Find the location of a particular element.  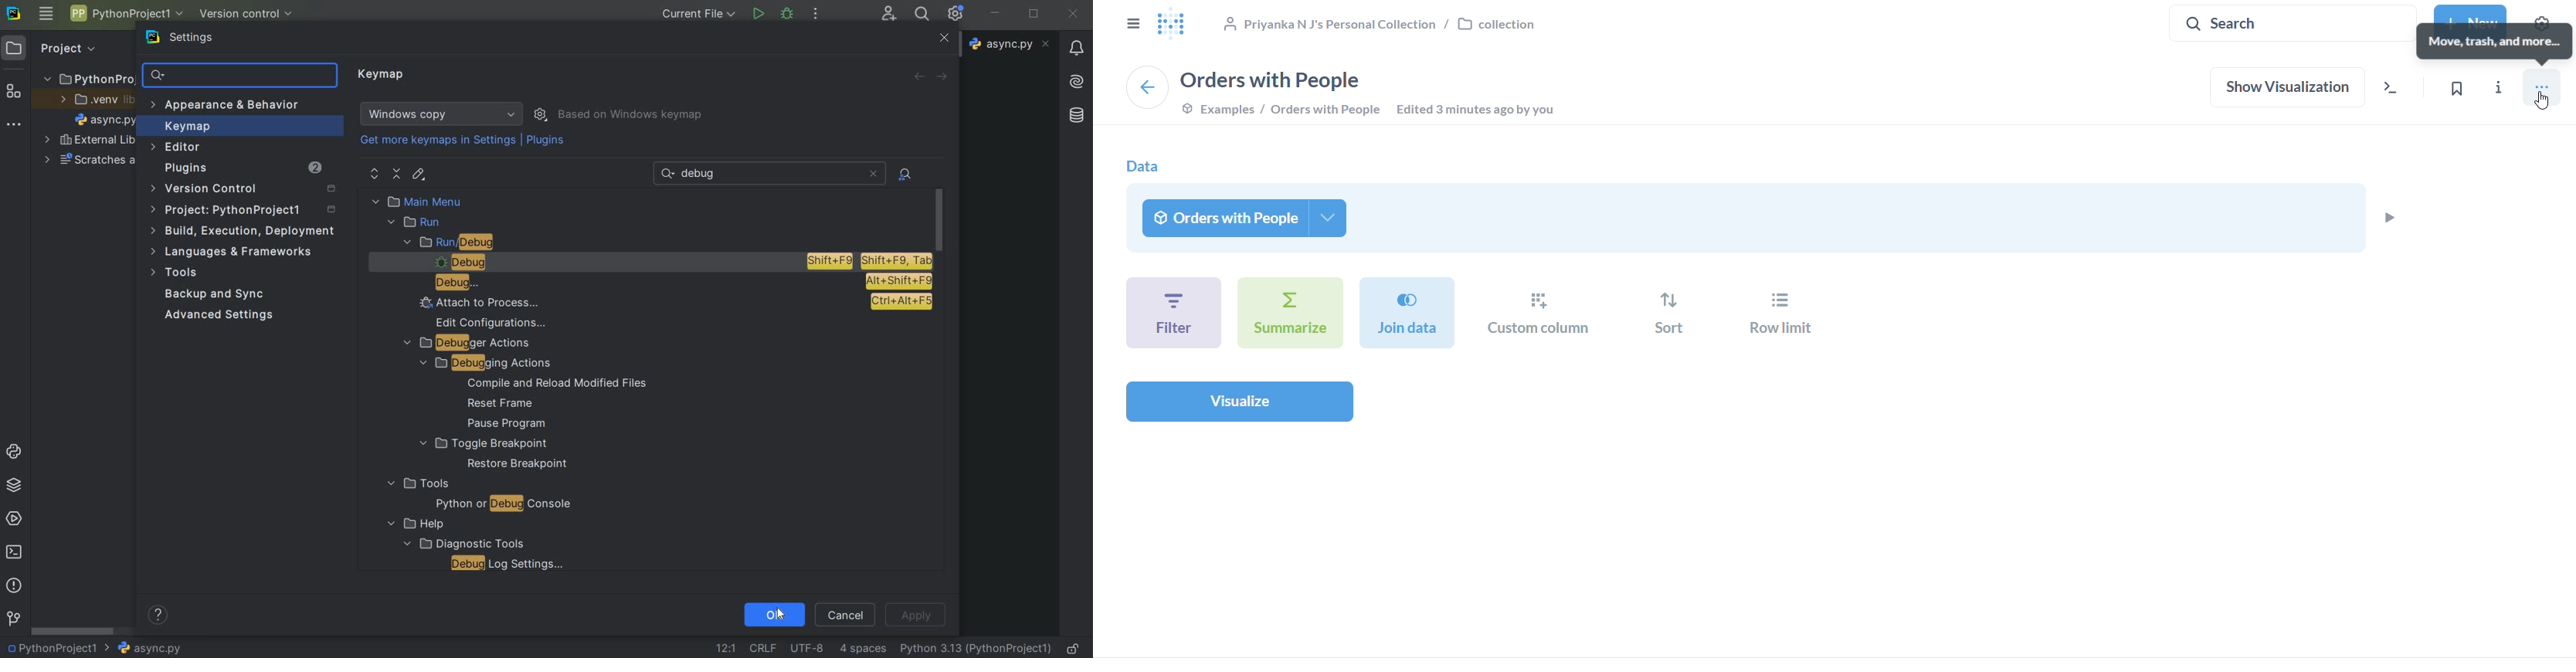

file name is located at coordinates (1012, 44).